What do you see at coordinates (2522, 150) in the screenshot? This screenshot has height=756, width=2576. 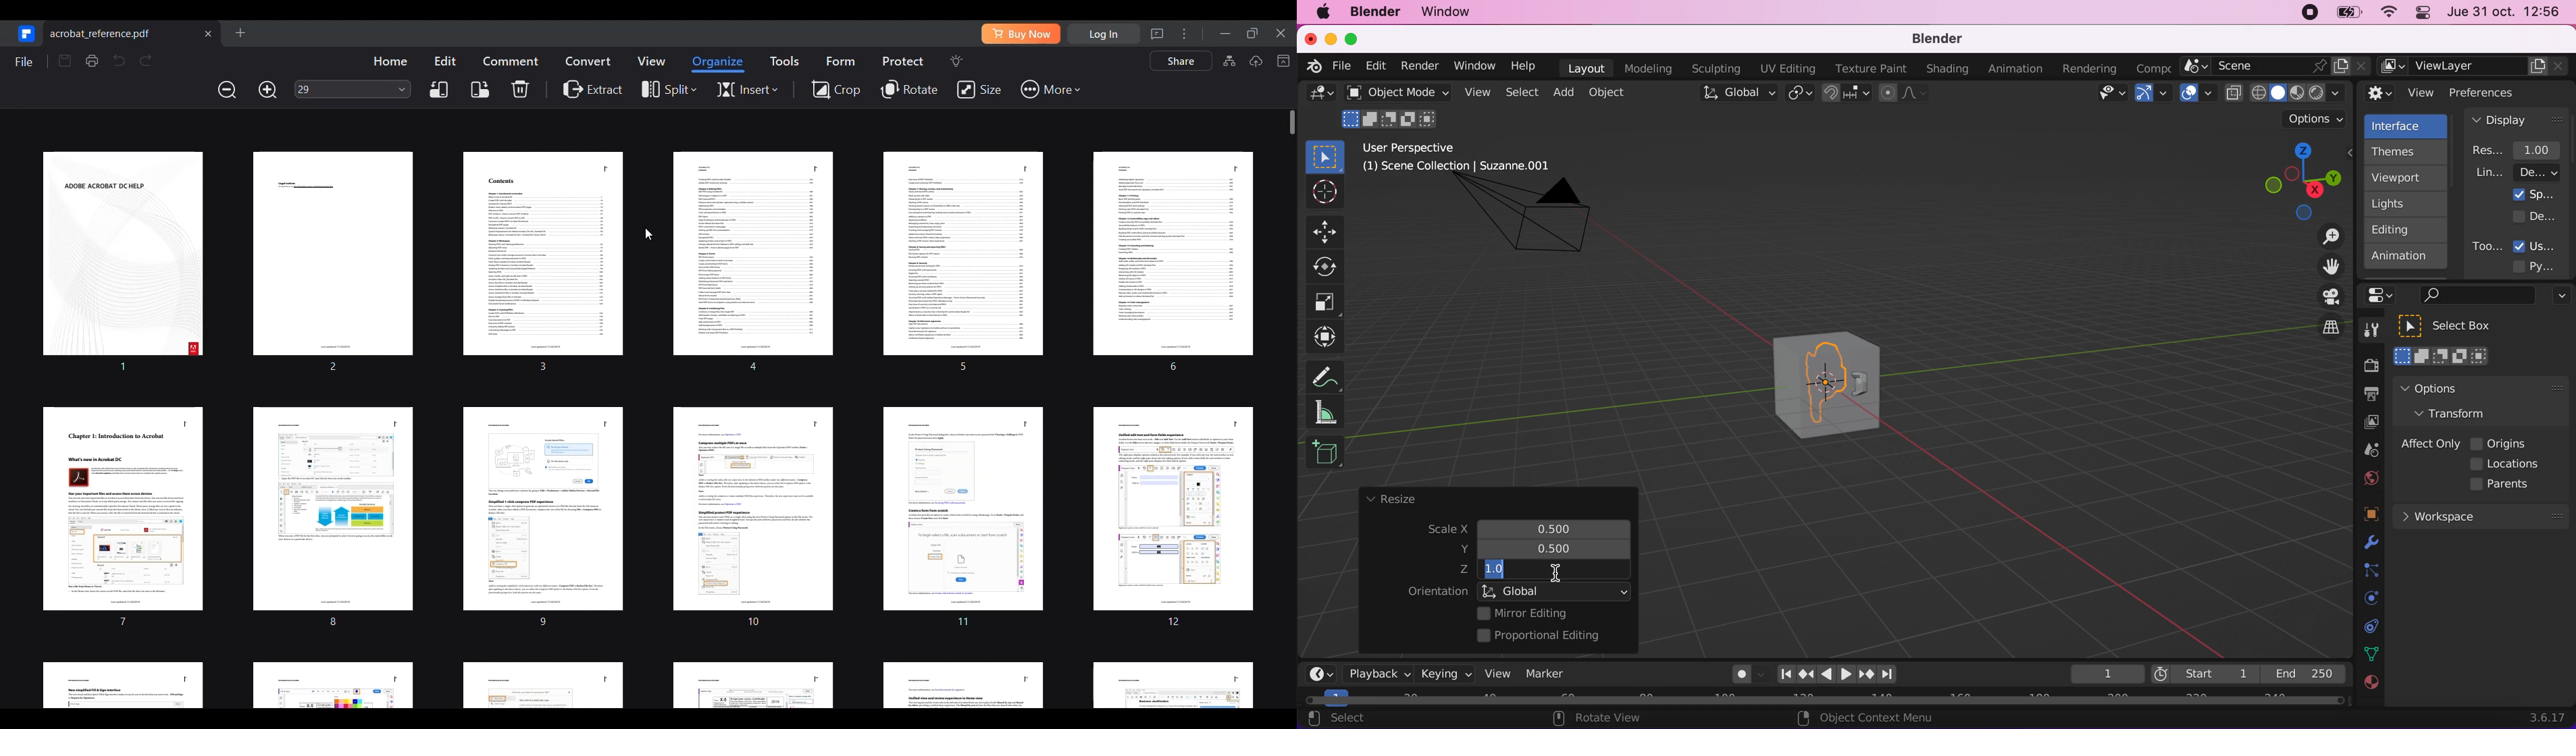 I see `resolution scale` at bounding box center [2522, 150].